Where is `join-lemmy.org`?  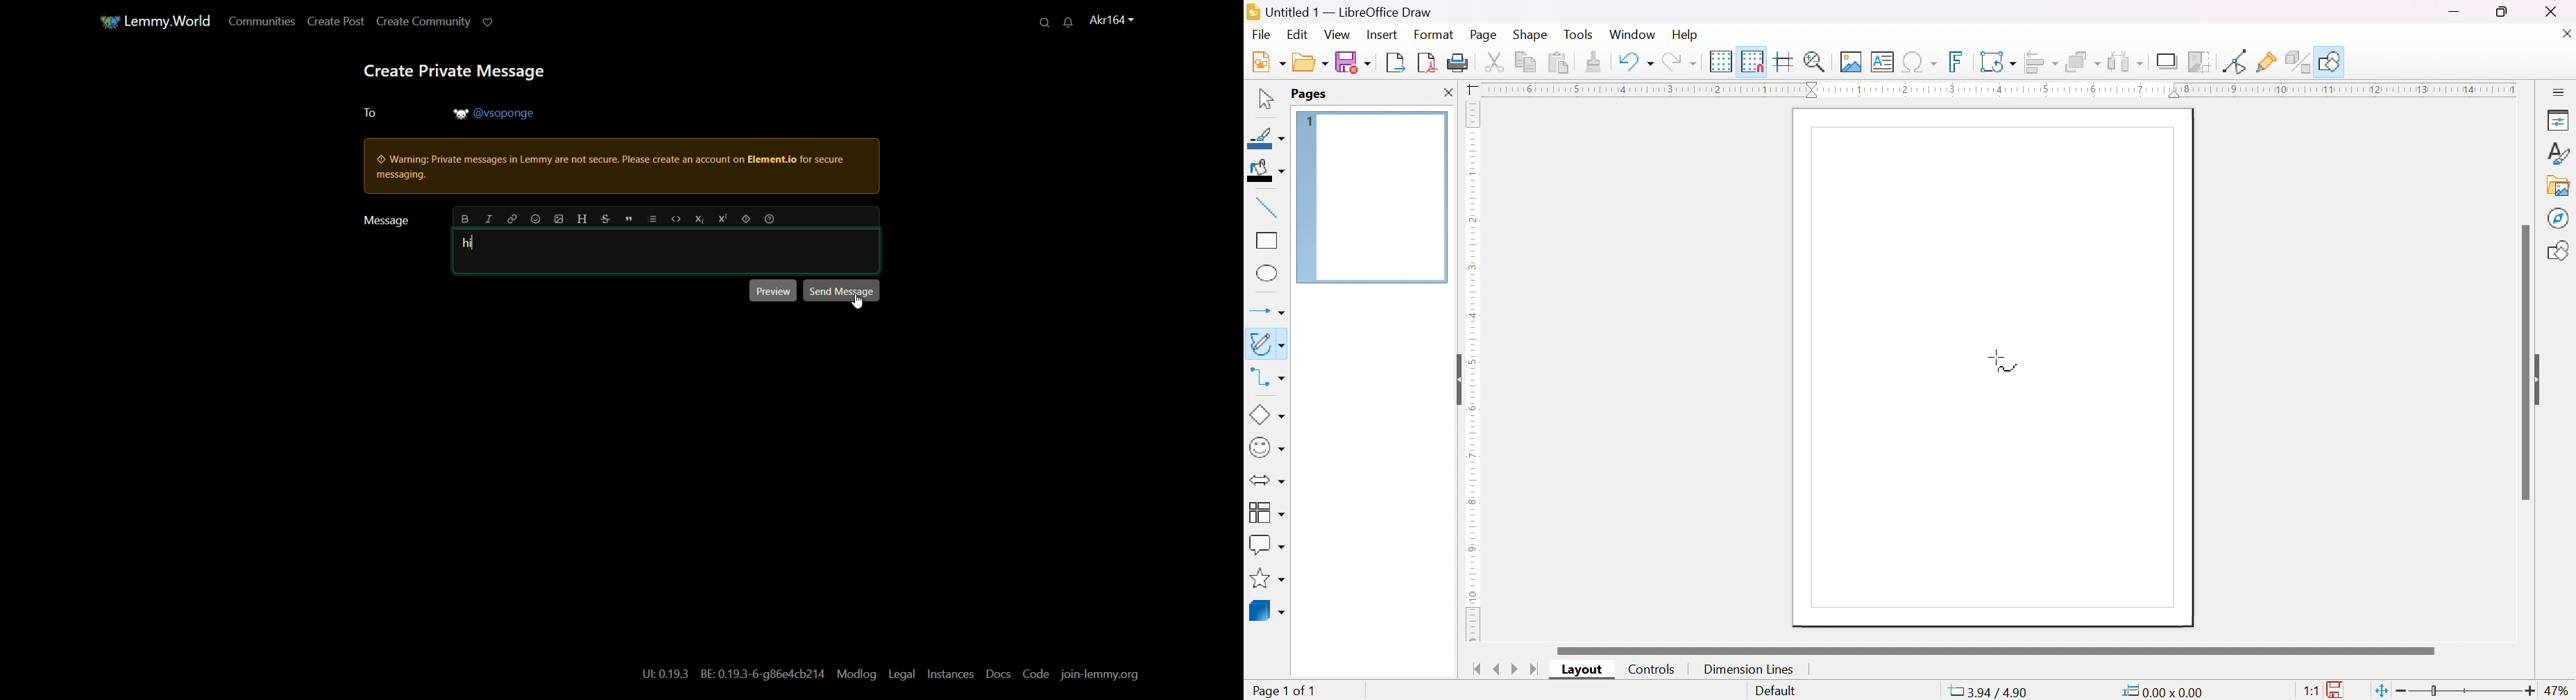
join-lemmy.org is located at coordinates (1102, 677).